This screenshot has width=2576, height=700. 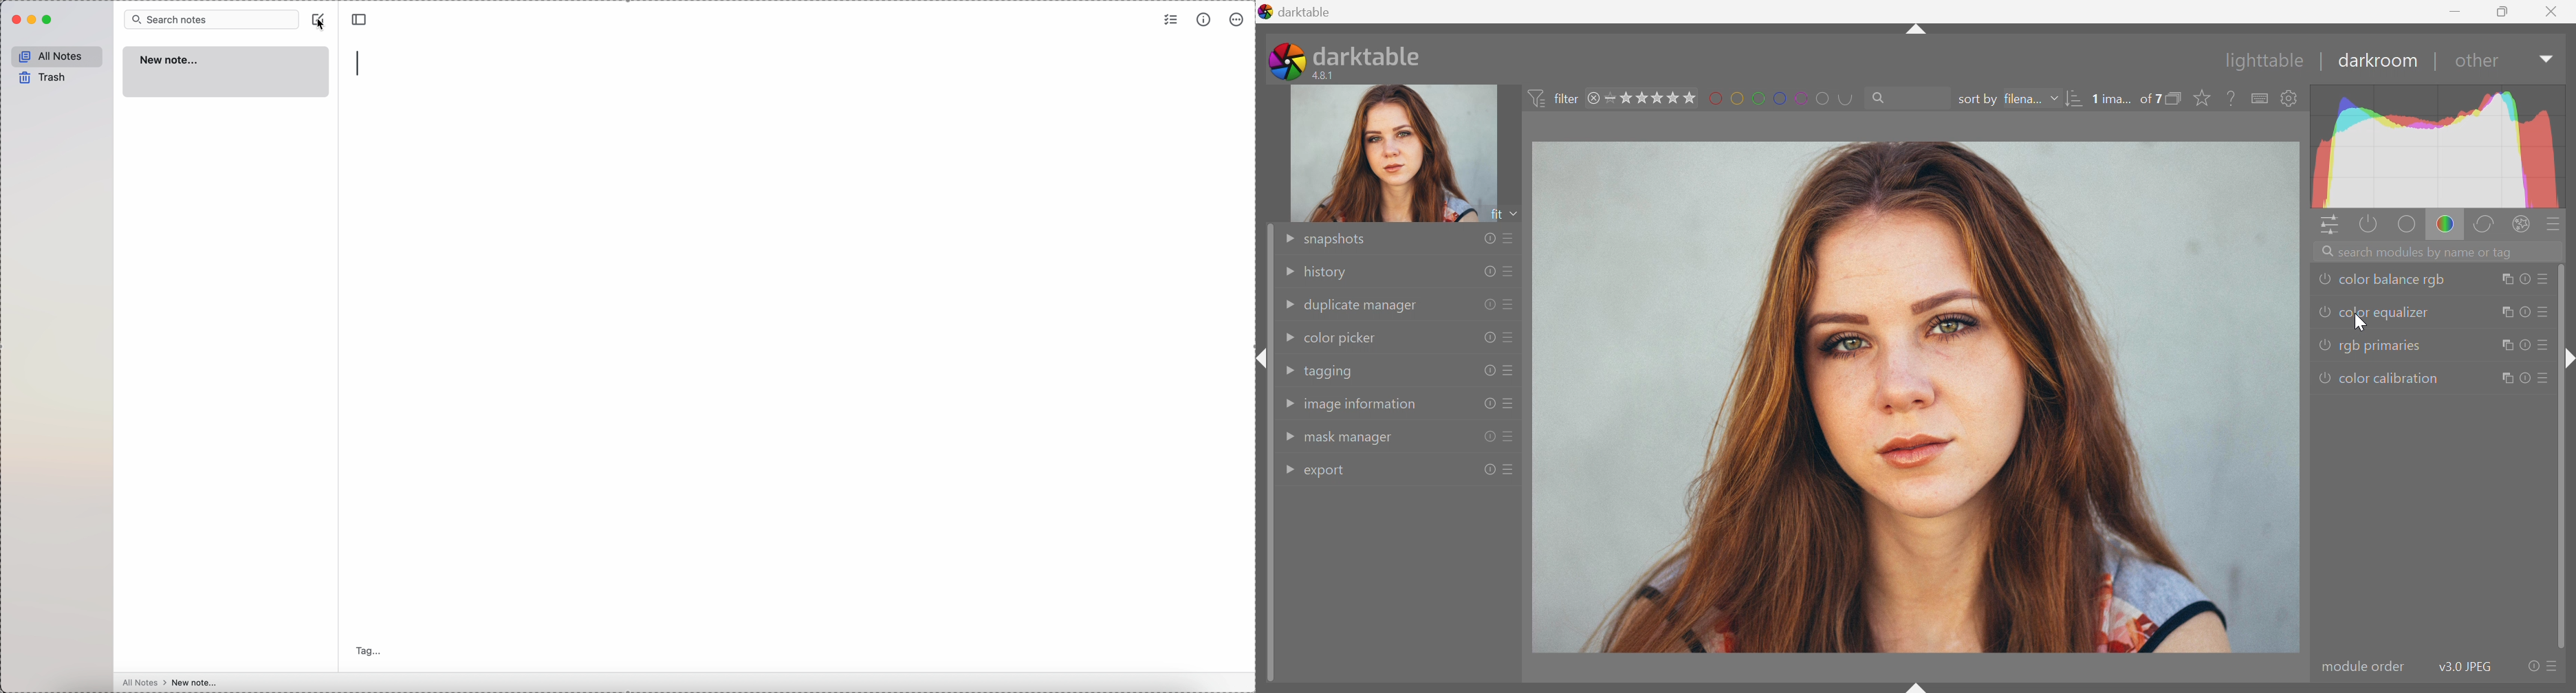 I want to click on range rating, so click(x=1652, y=98).